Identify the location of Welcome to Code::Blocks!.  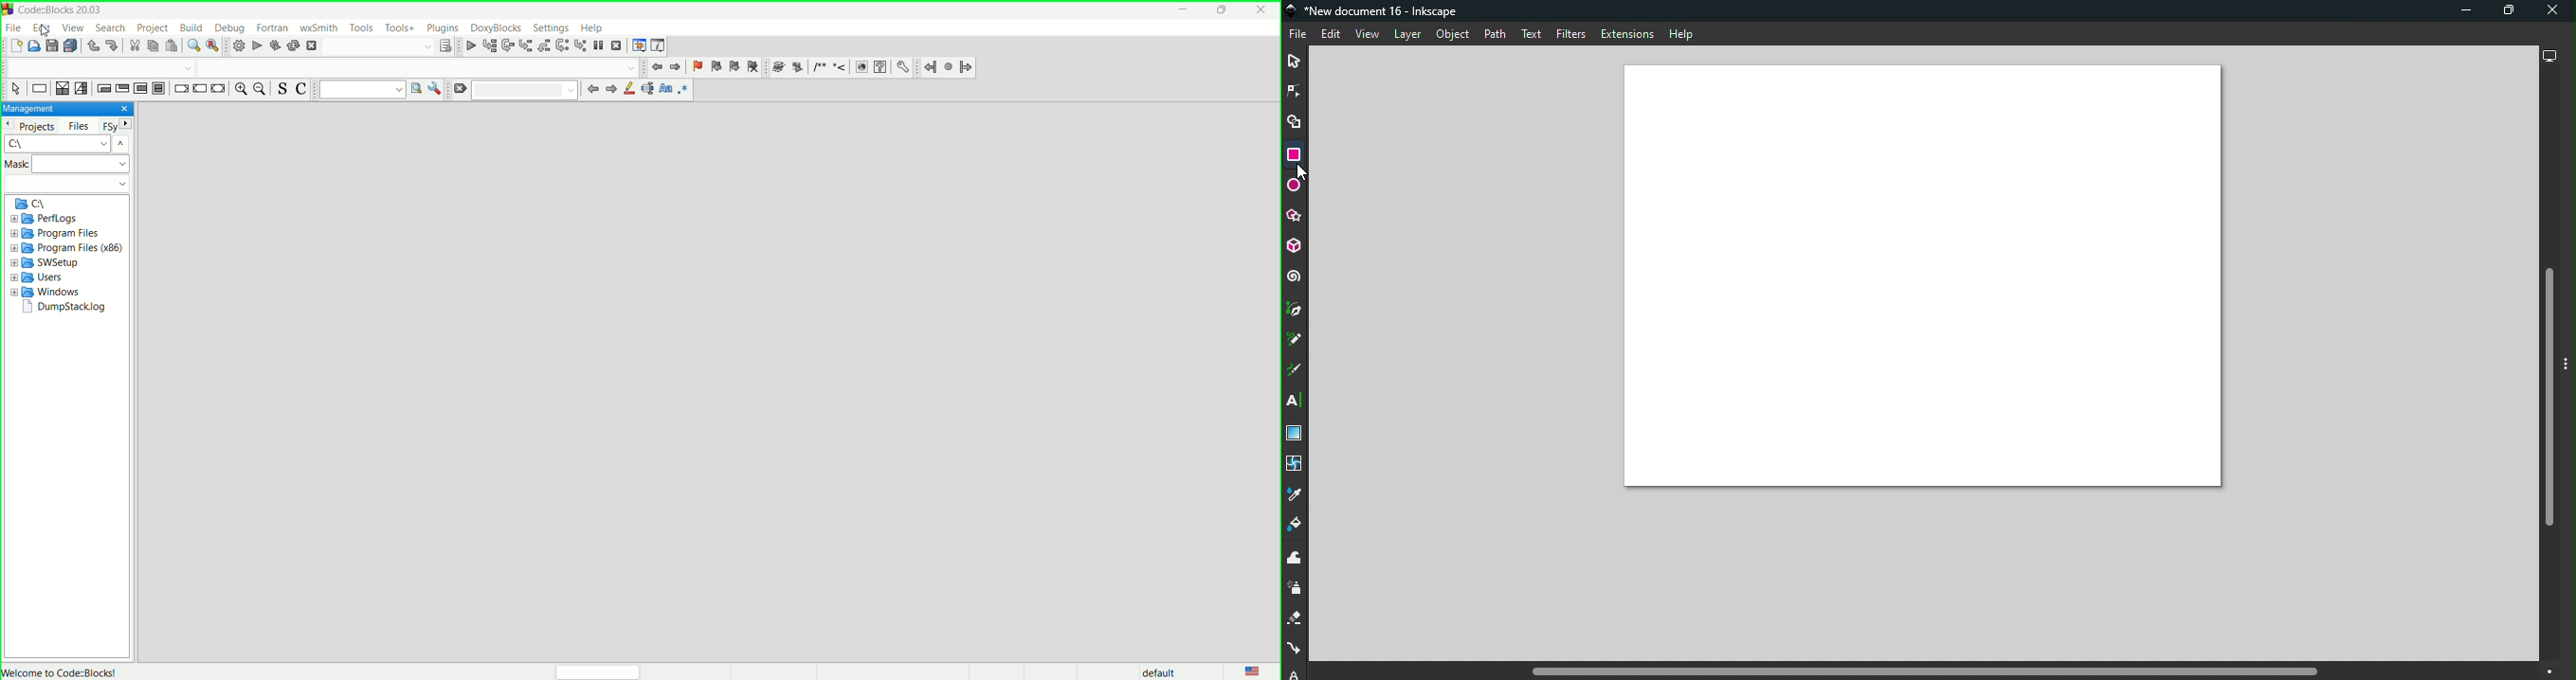
(68, 671).